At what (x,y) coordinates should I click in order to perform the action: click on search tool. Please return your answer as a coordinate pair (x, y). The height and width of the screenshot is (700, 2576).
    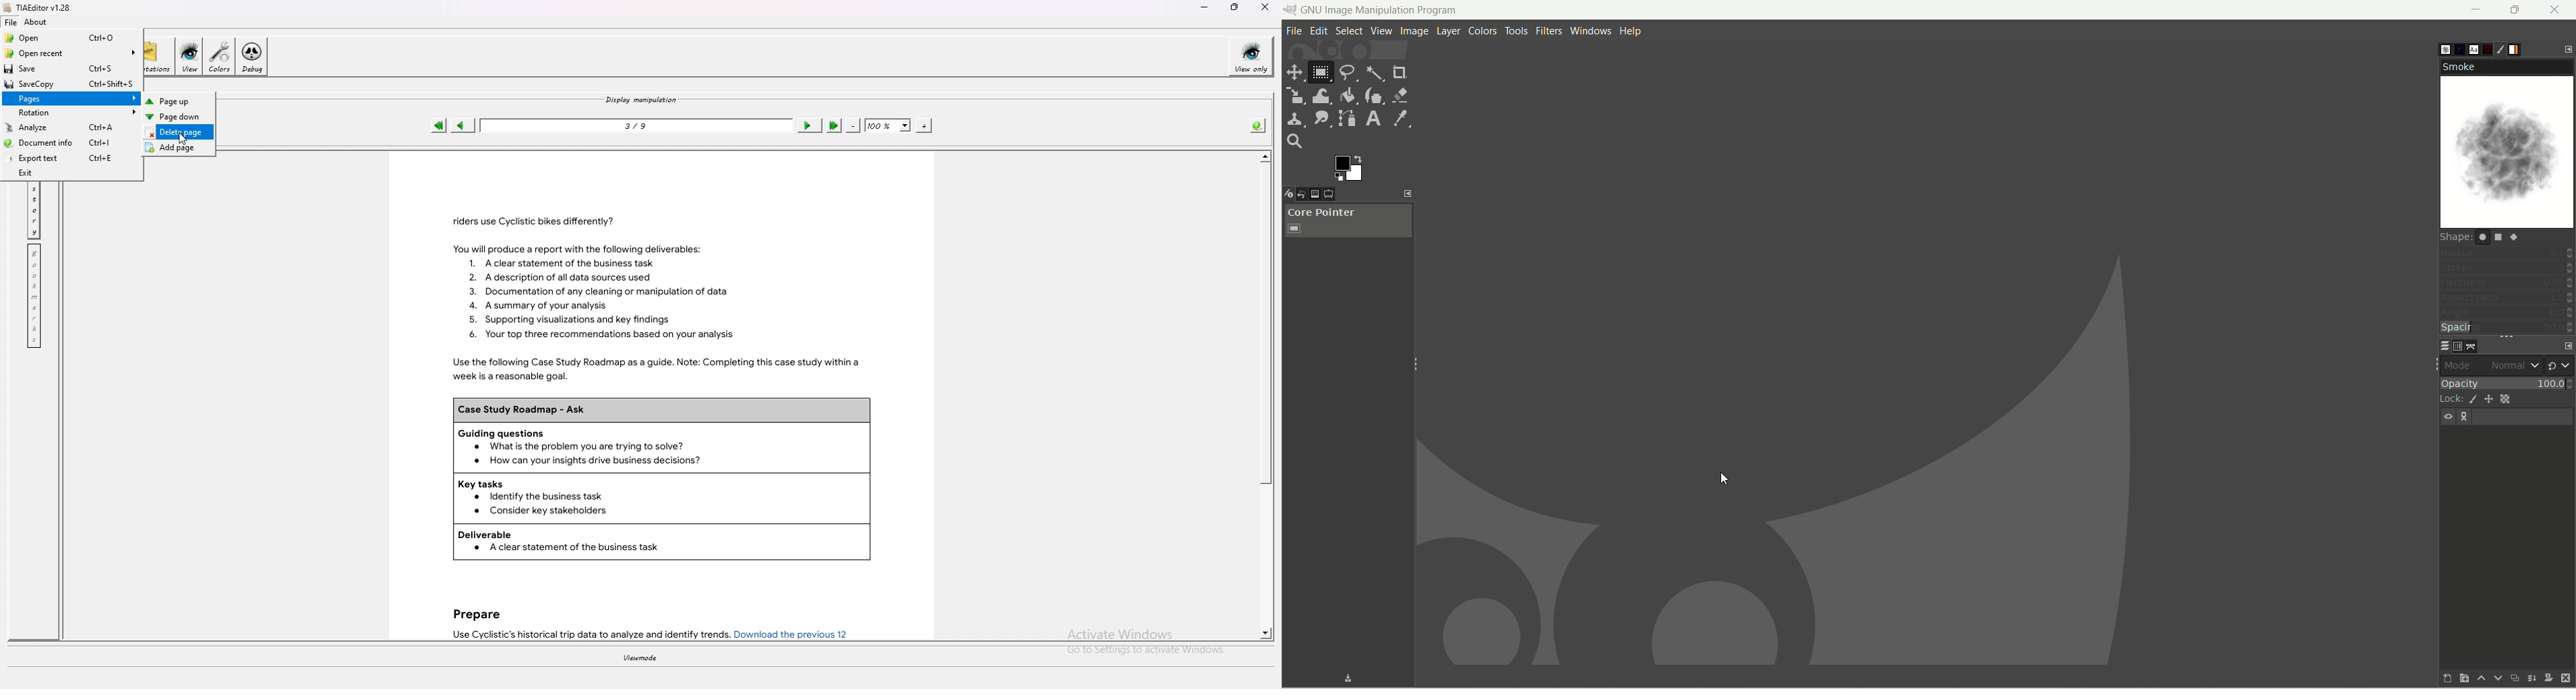
    Looking at the image, I should click on (1294, 142).